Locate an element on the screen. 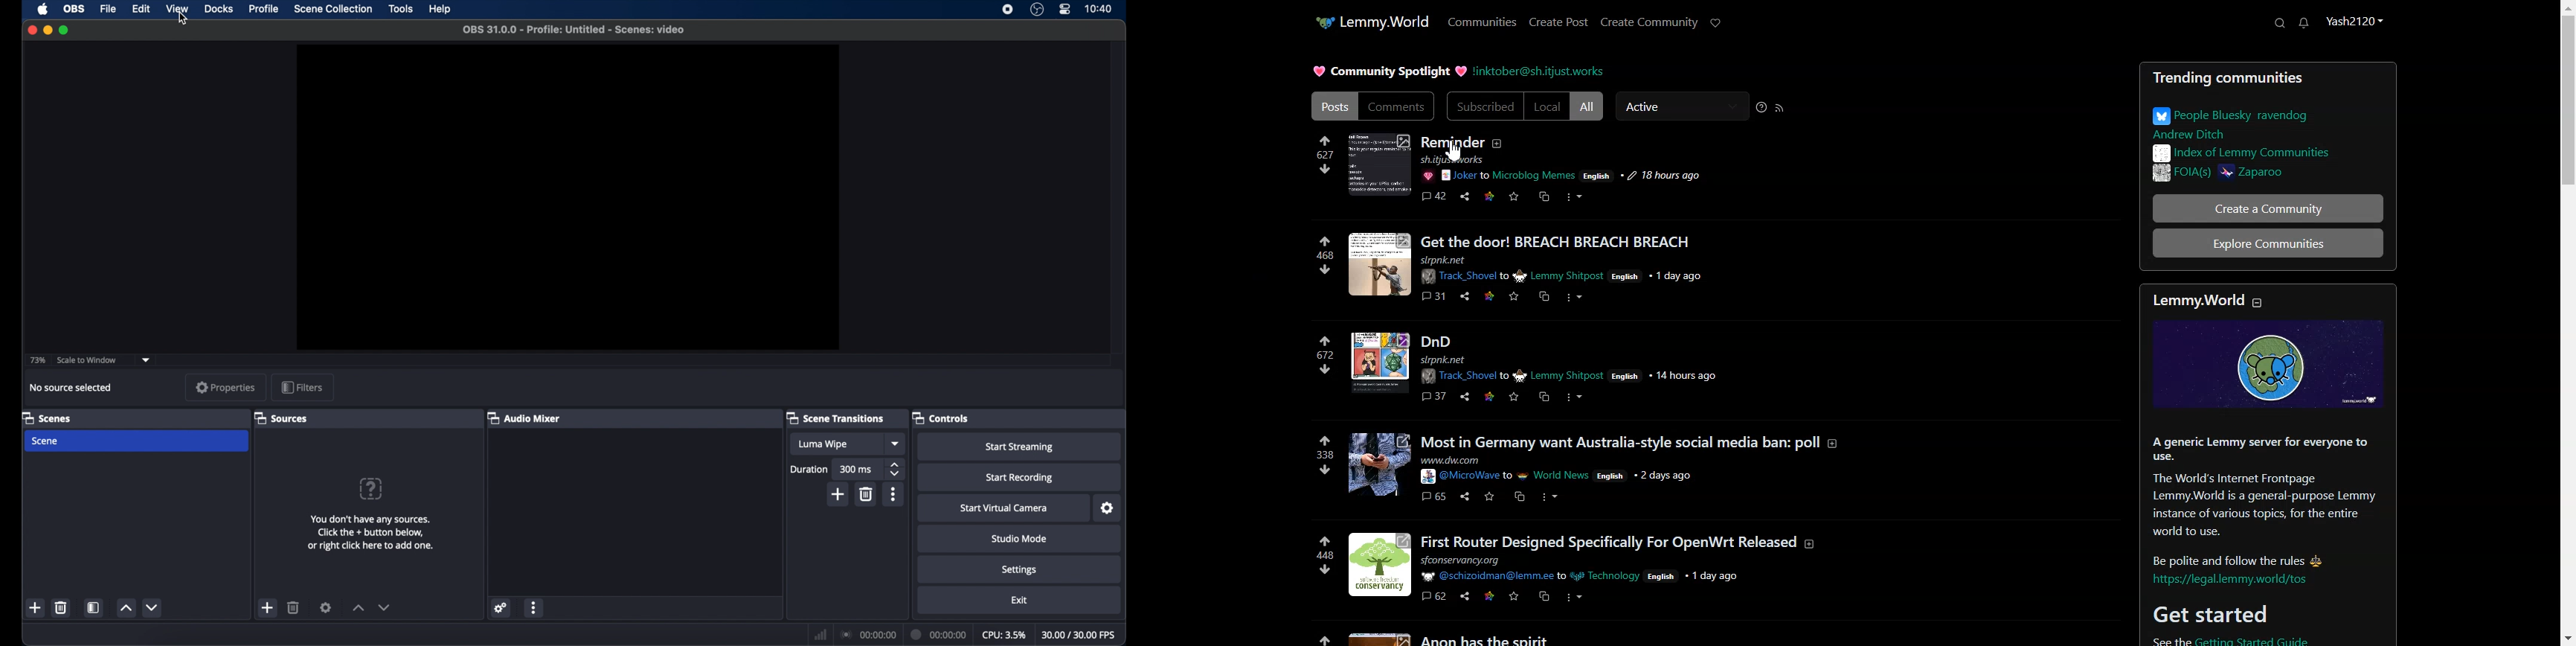 The width and height of the screenshot is (2576, 672). dropdown is located at coordinates (146, 359).